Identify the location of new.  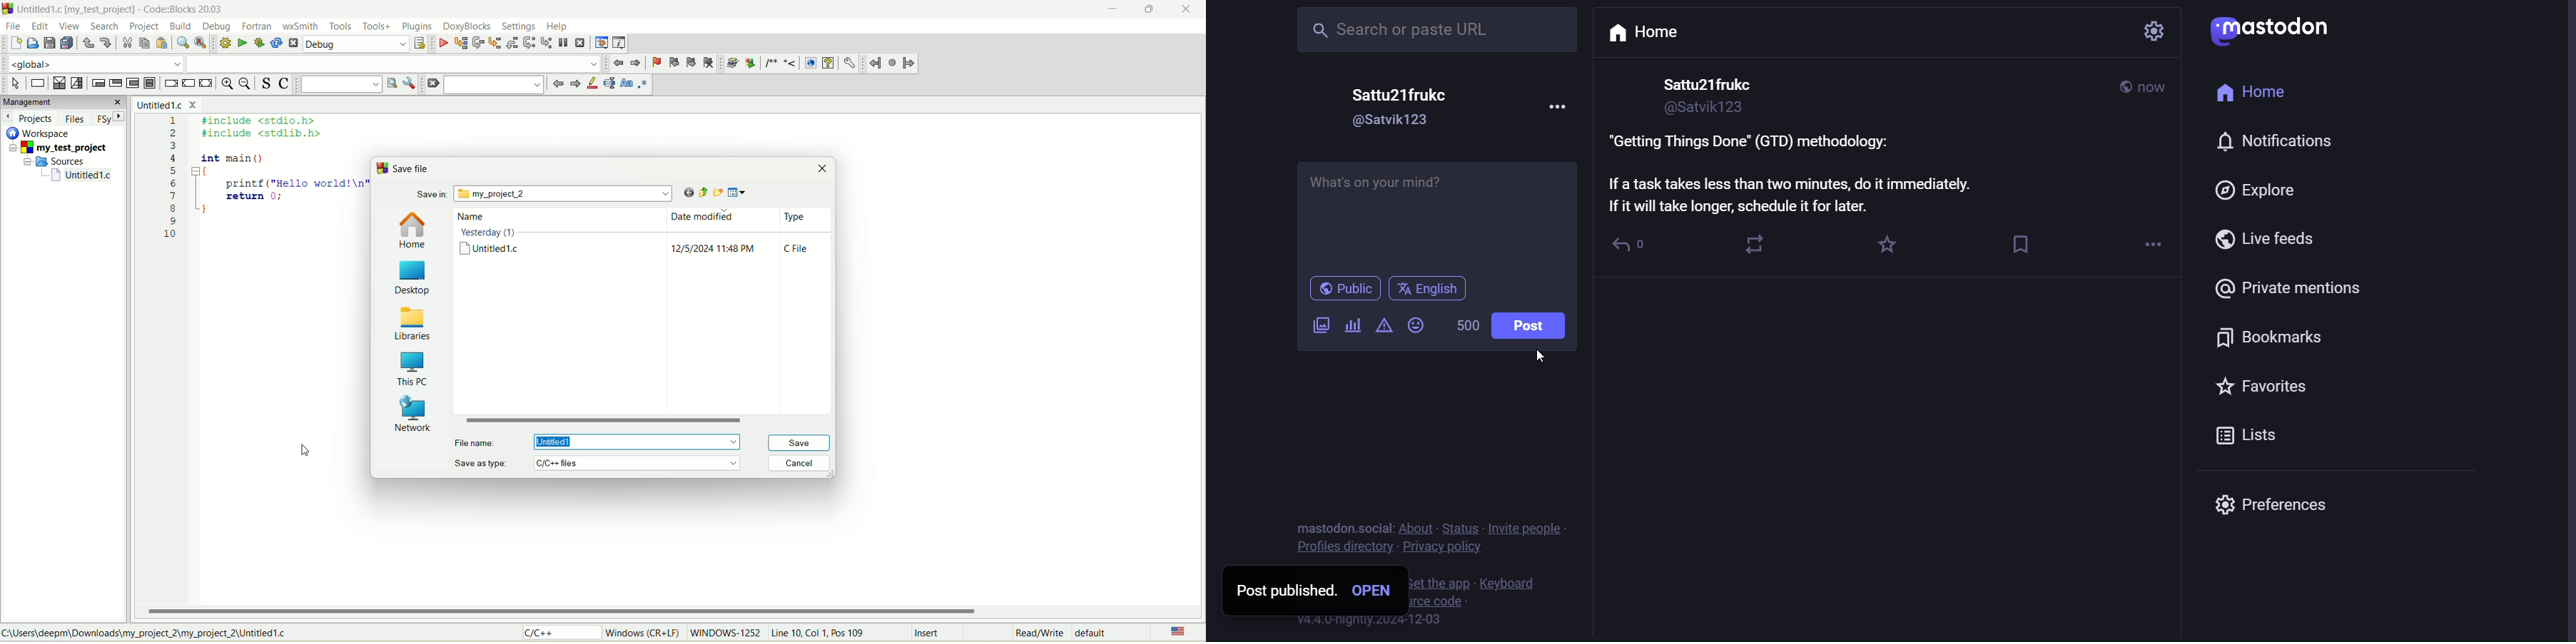
(14, 44).